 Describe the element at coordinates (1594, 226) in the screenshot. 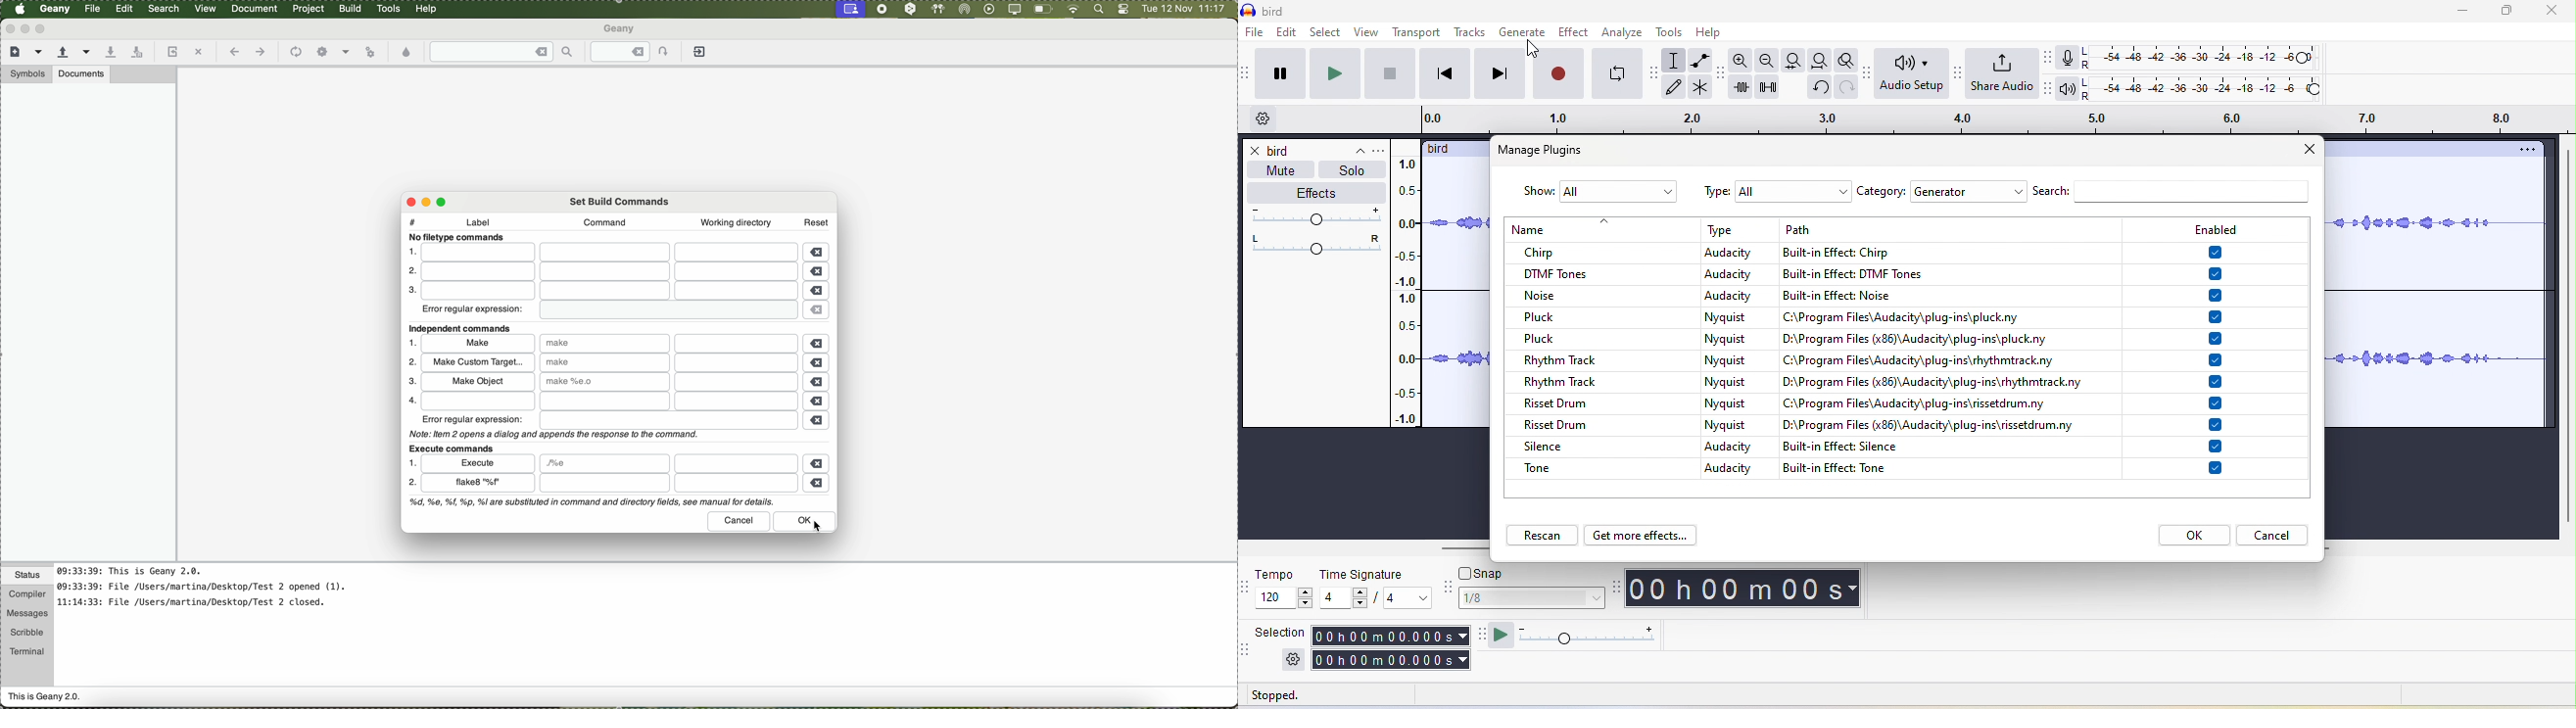

I see `name` at that location.